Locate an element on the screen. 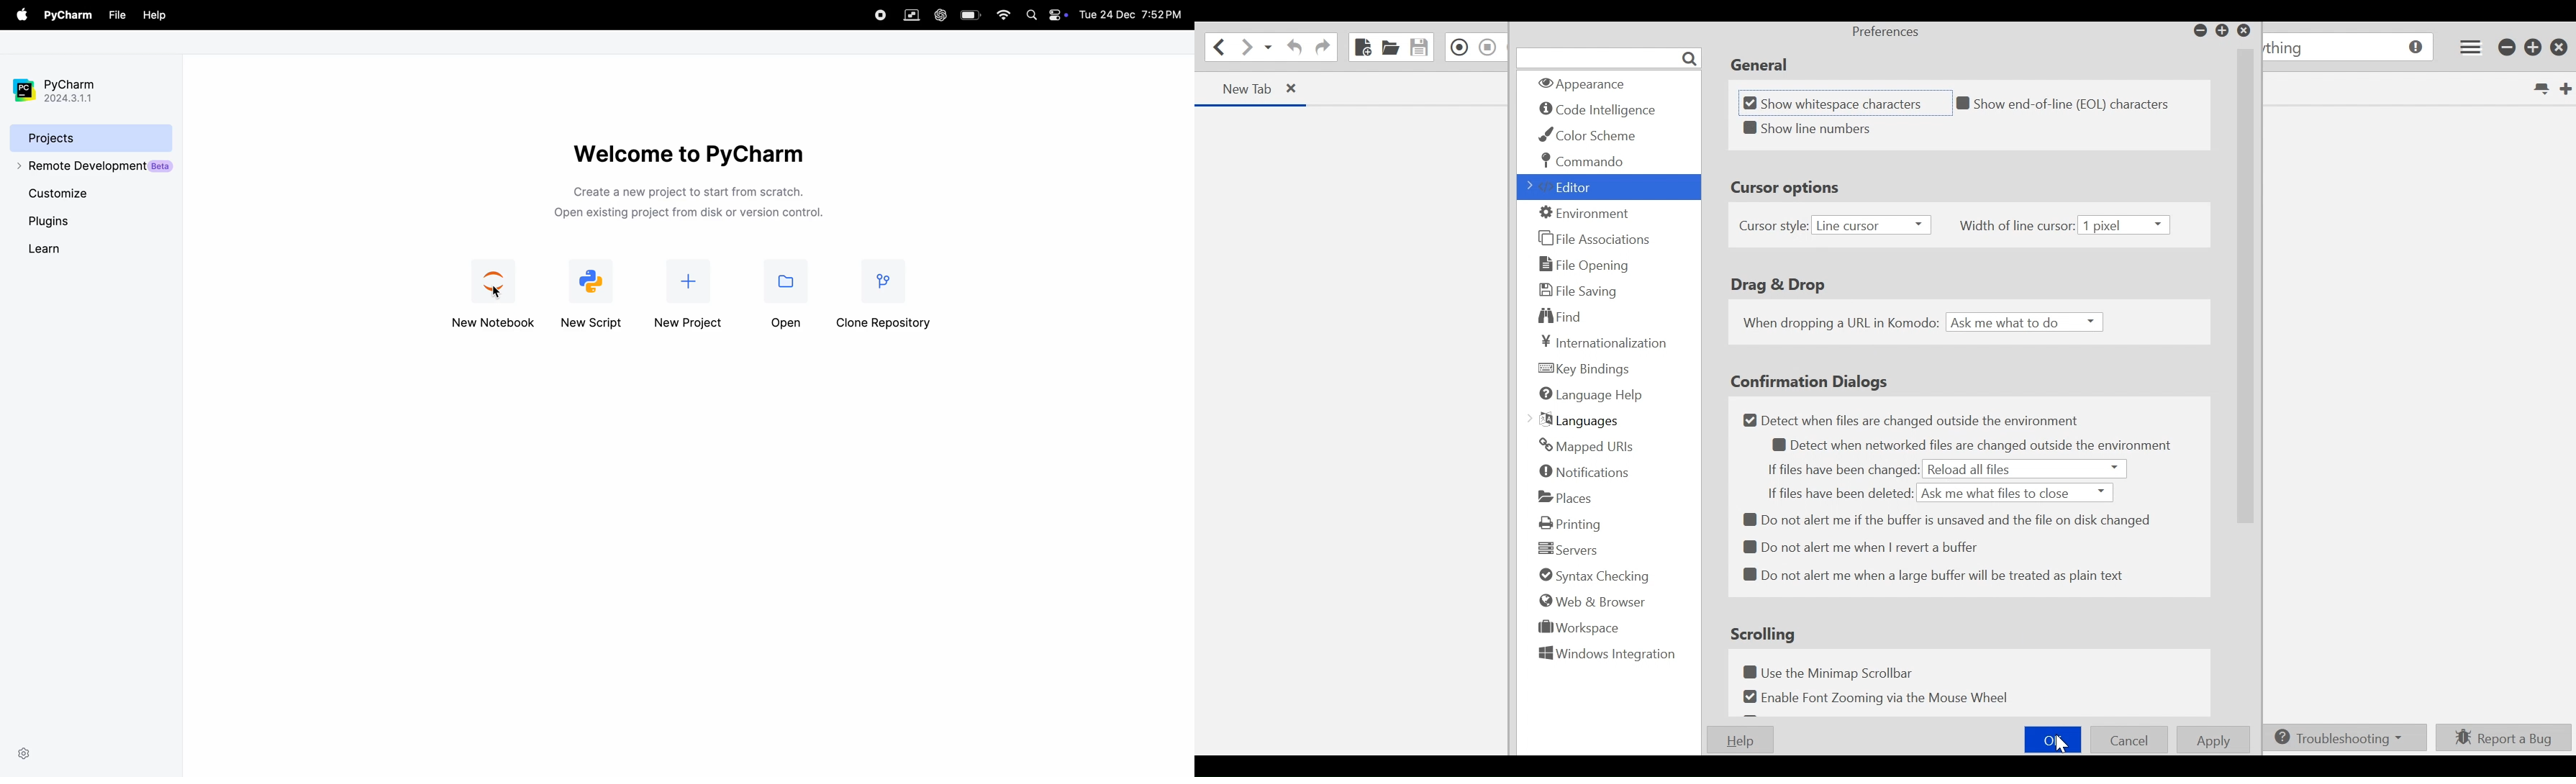 The image size is (2576, 784). File Association is located at coordinates (1592, 237).